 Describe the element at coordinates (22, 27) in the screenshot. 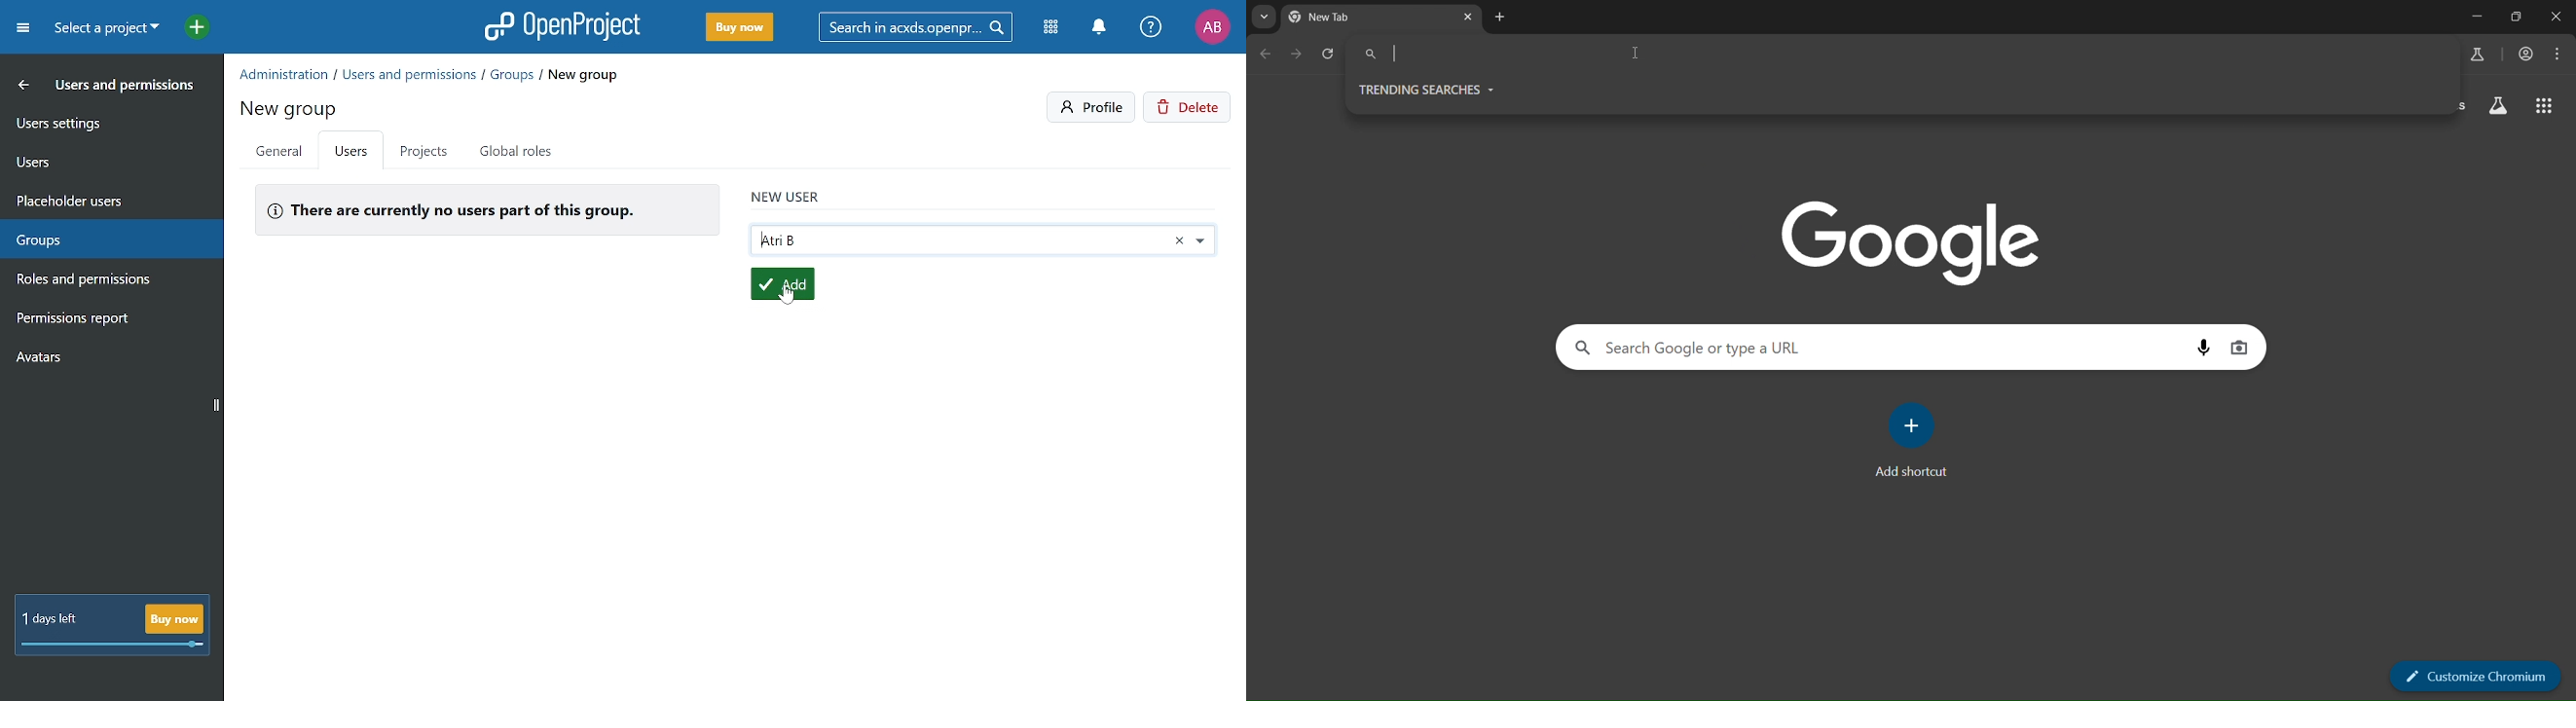

I see `Expand project menu` at that location.